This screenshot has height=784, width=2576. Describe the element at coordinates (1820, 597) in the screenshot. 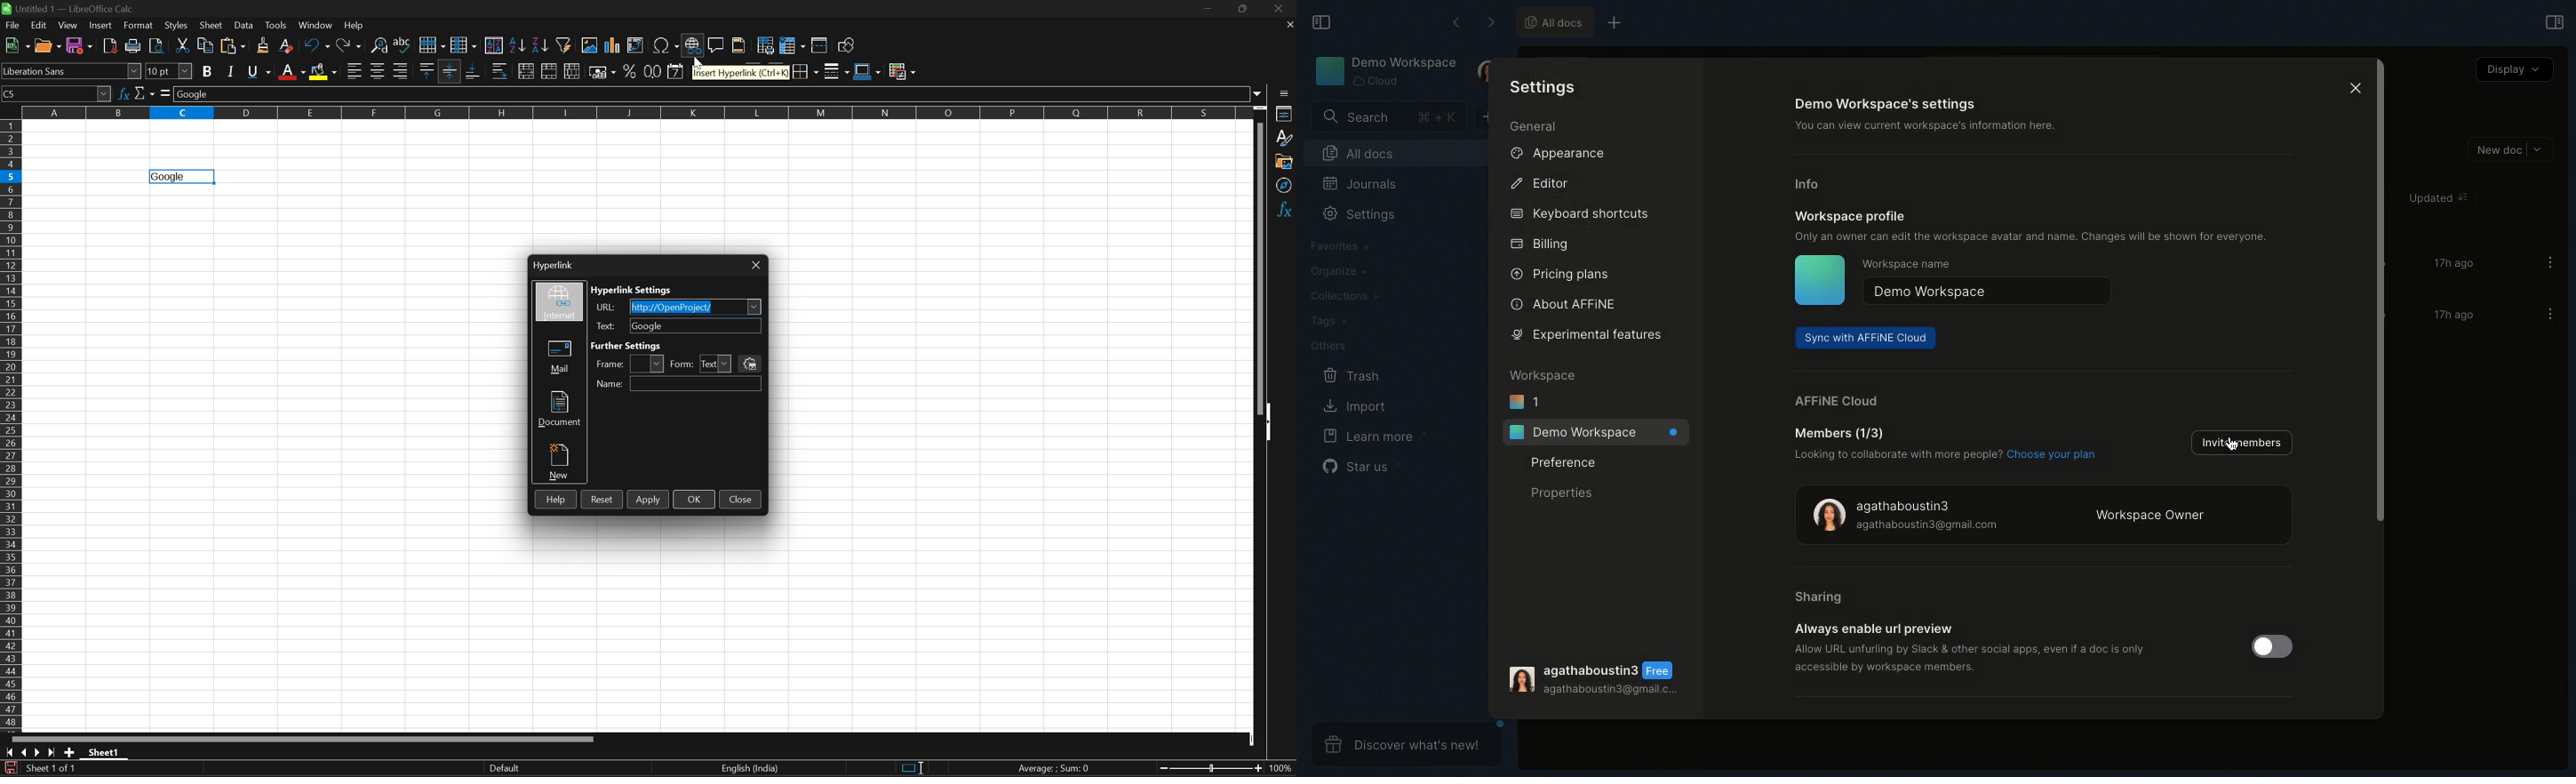

I see `Sharing` at that location.